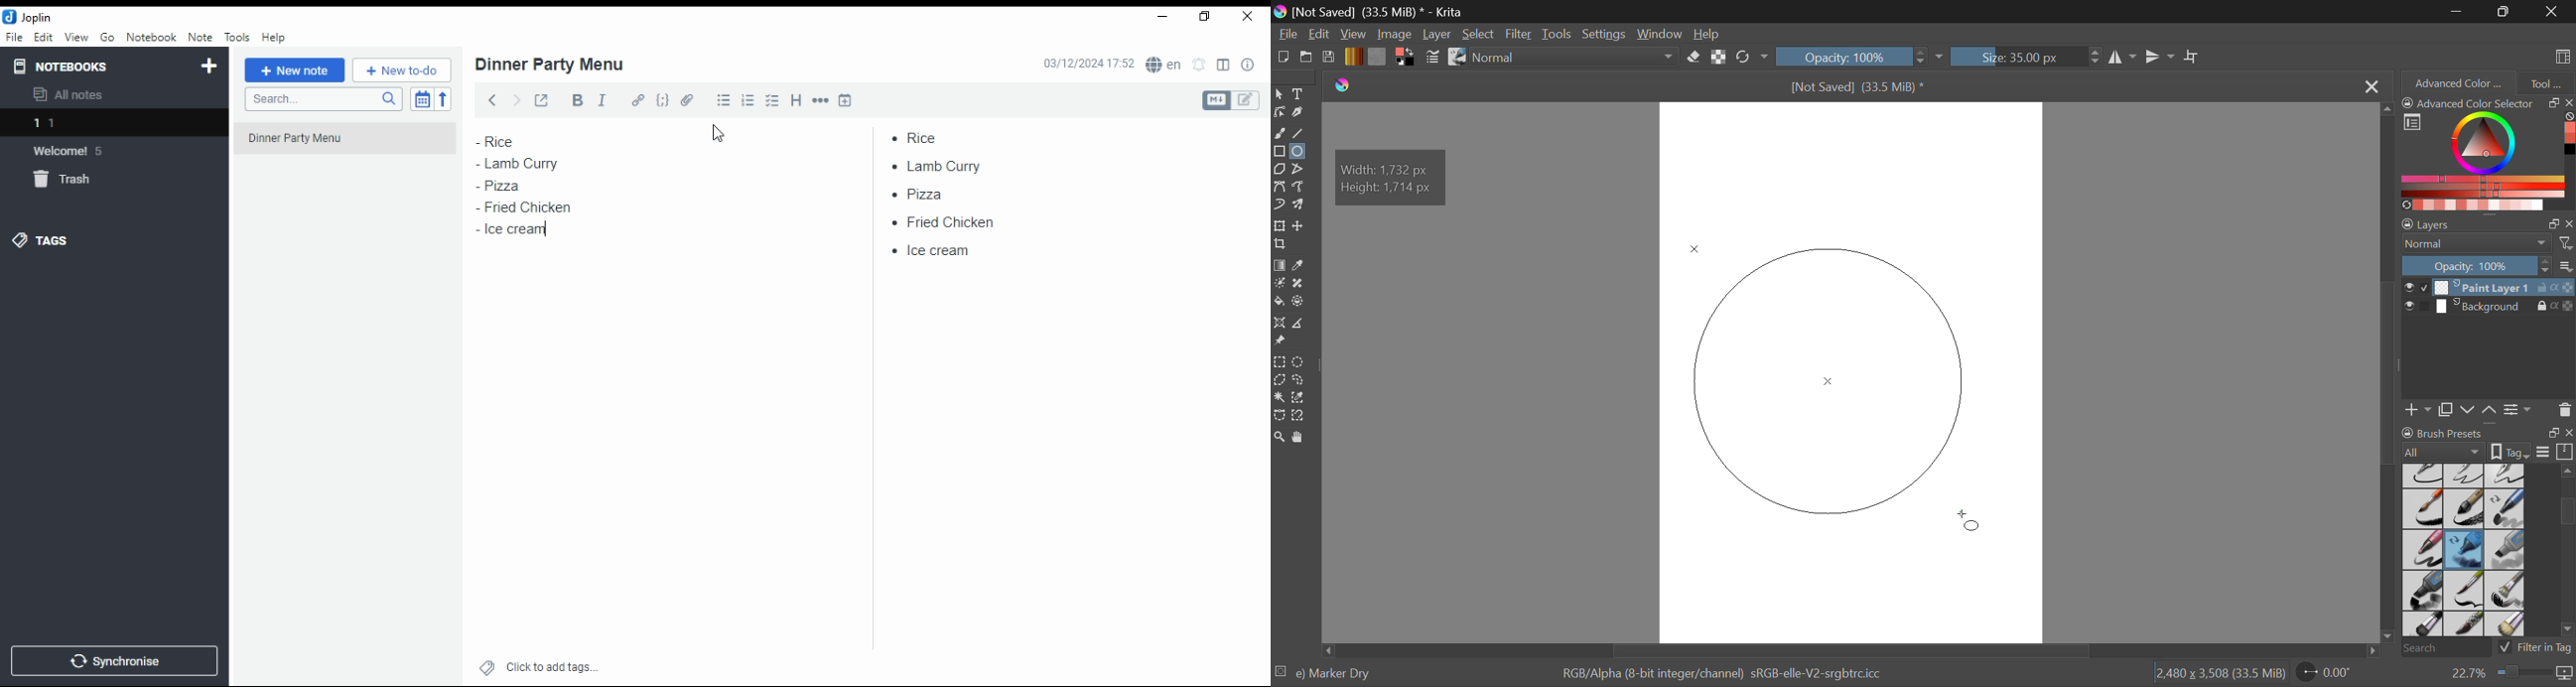  What do you see at coordinates (2489, 286) in the screenshot?
I see `Paint Layer 1` at bounding box center [2489, 286].